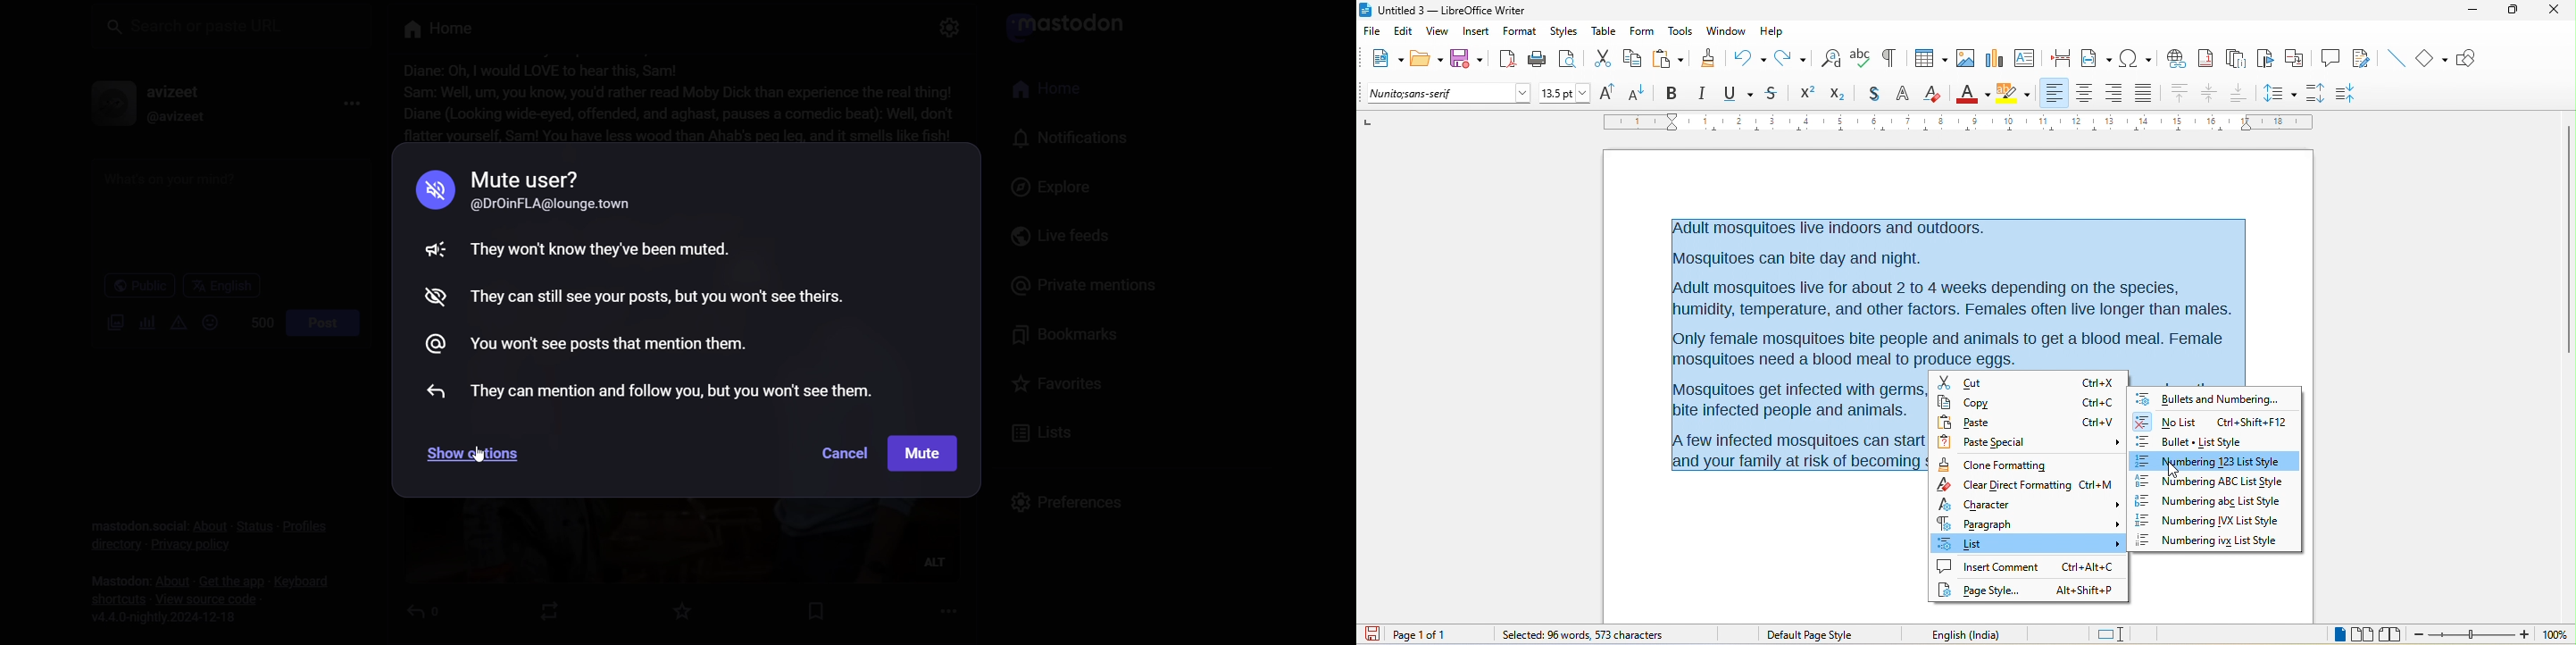 Image resolution: width=2576 pixels, height=672 pixels. What do you see at coordinates (2214, 460) in the screenshot?
I see `numbering 123 list style` at bounding box center [2214, 460].